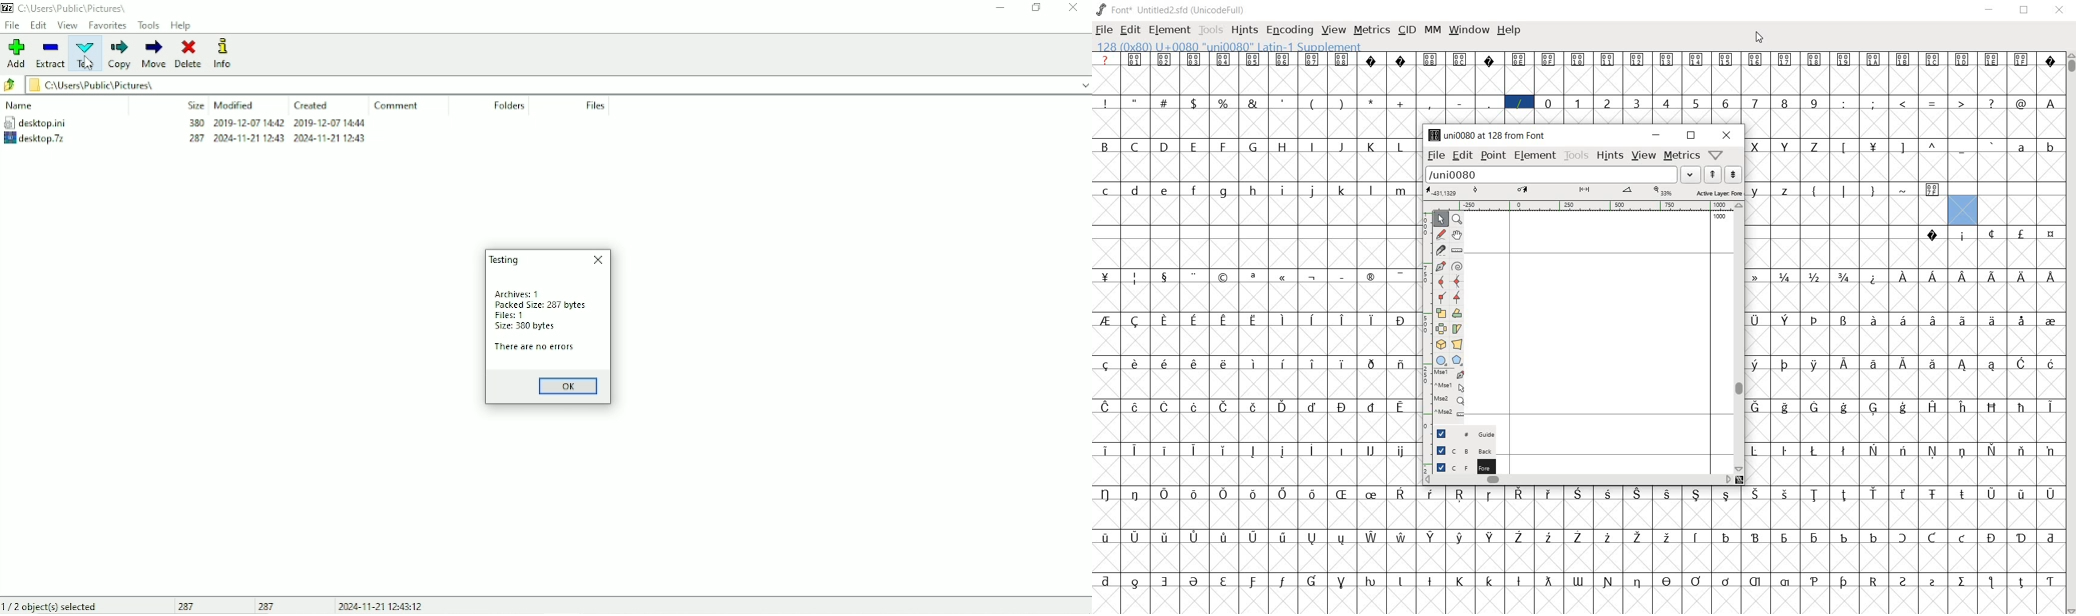 The width and height of the screenshot is (2100, 616). What do you see at coordinates (1220, 8) in the screenshot?
I see `Encoding` at bounding box center [1220, 8].